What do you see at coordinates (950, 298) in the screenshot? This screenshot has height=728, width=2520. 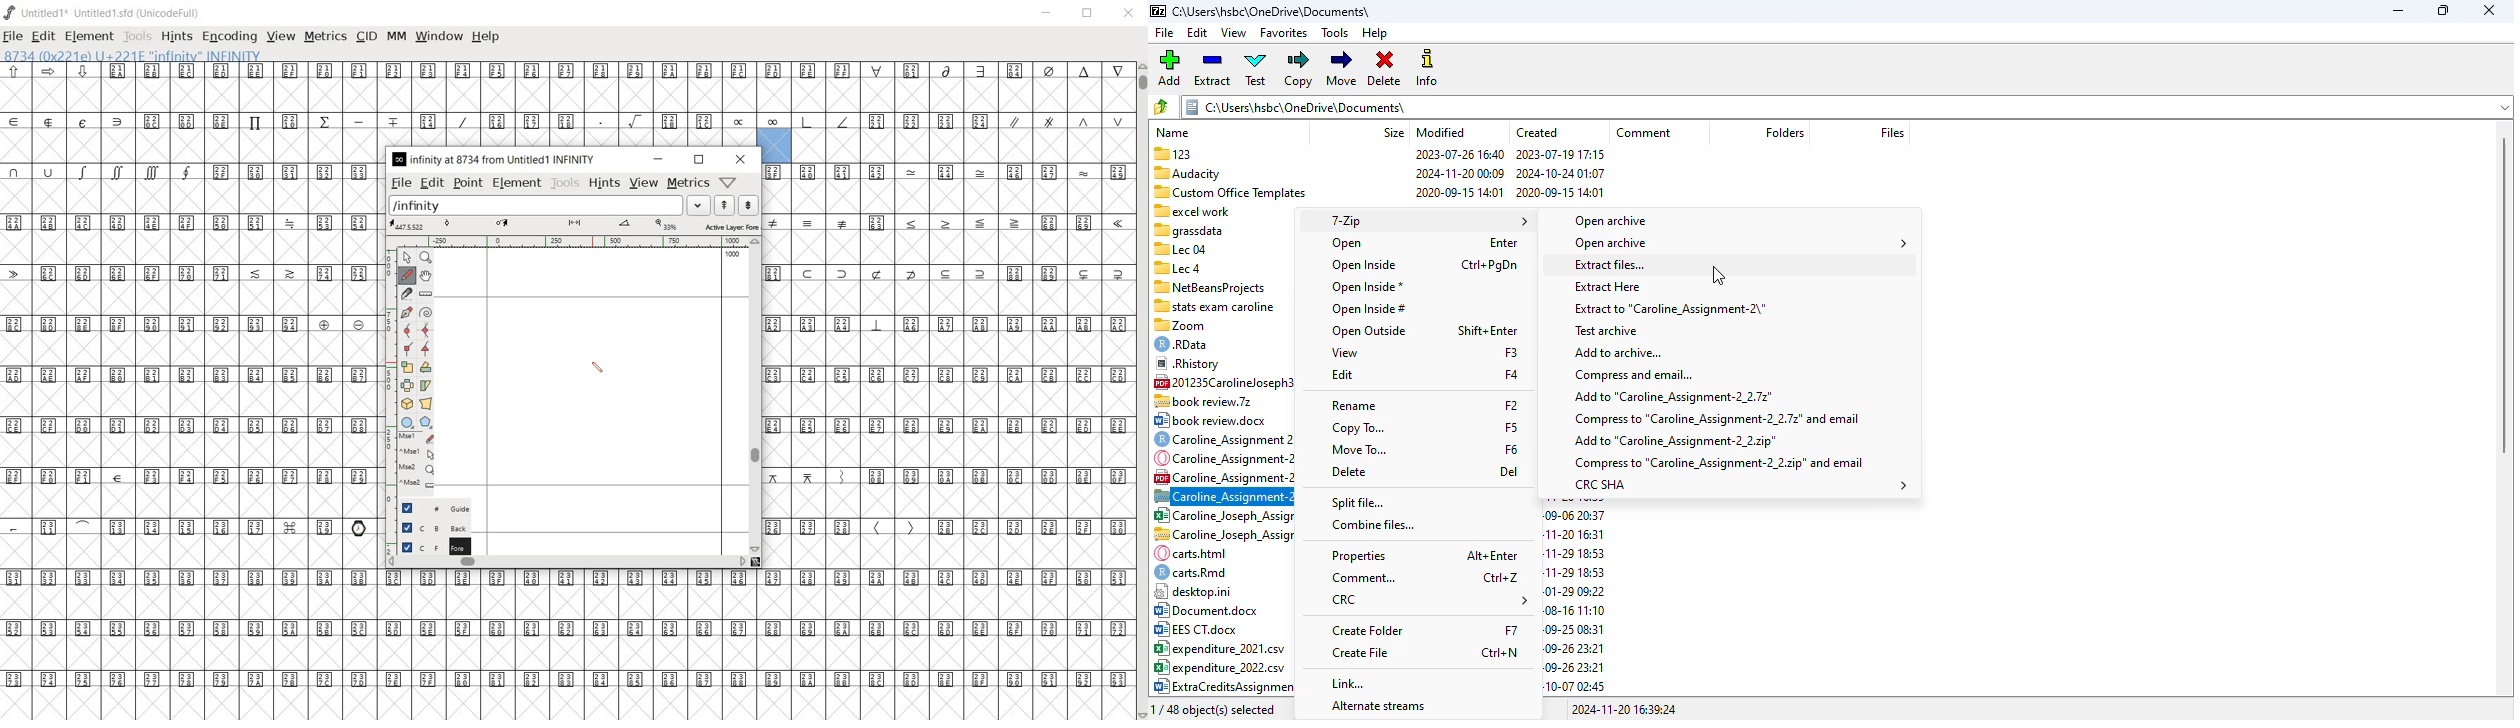 I see `empty glyph slots` at bounding box center [950, 298].